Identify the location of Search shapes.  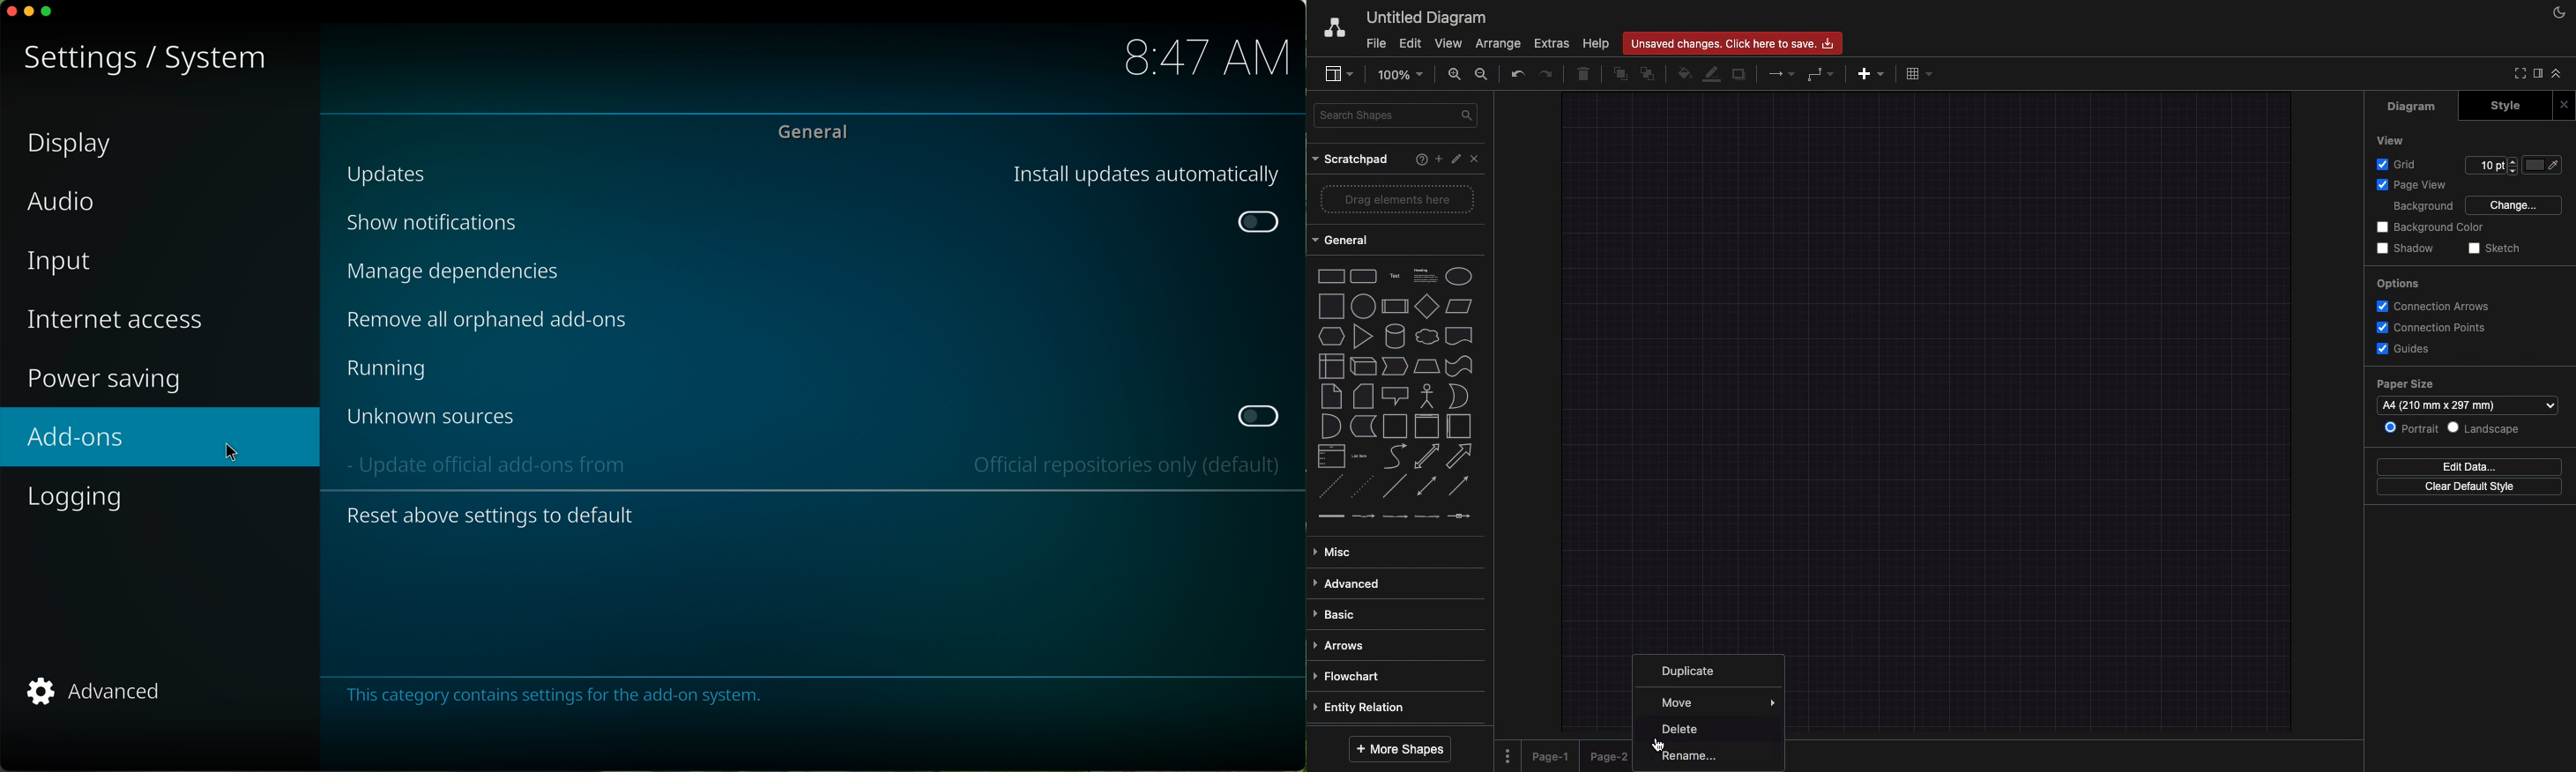
(1397, 115).